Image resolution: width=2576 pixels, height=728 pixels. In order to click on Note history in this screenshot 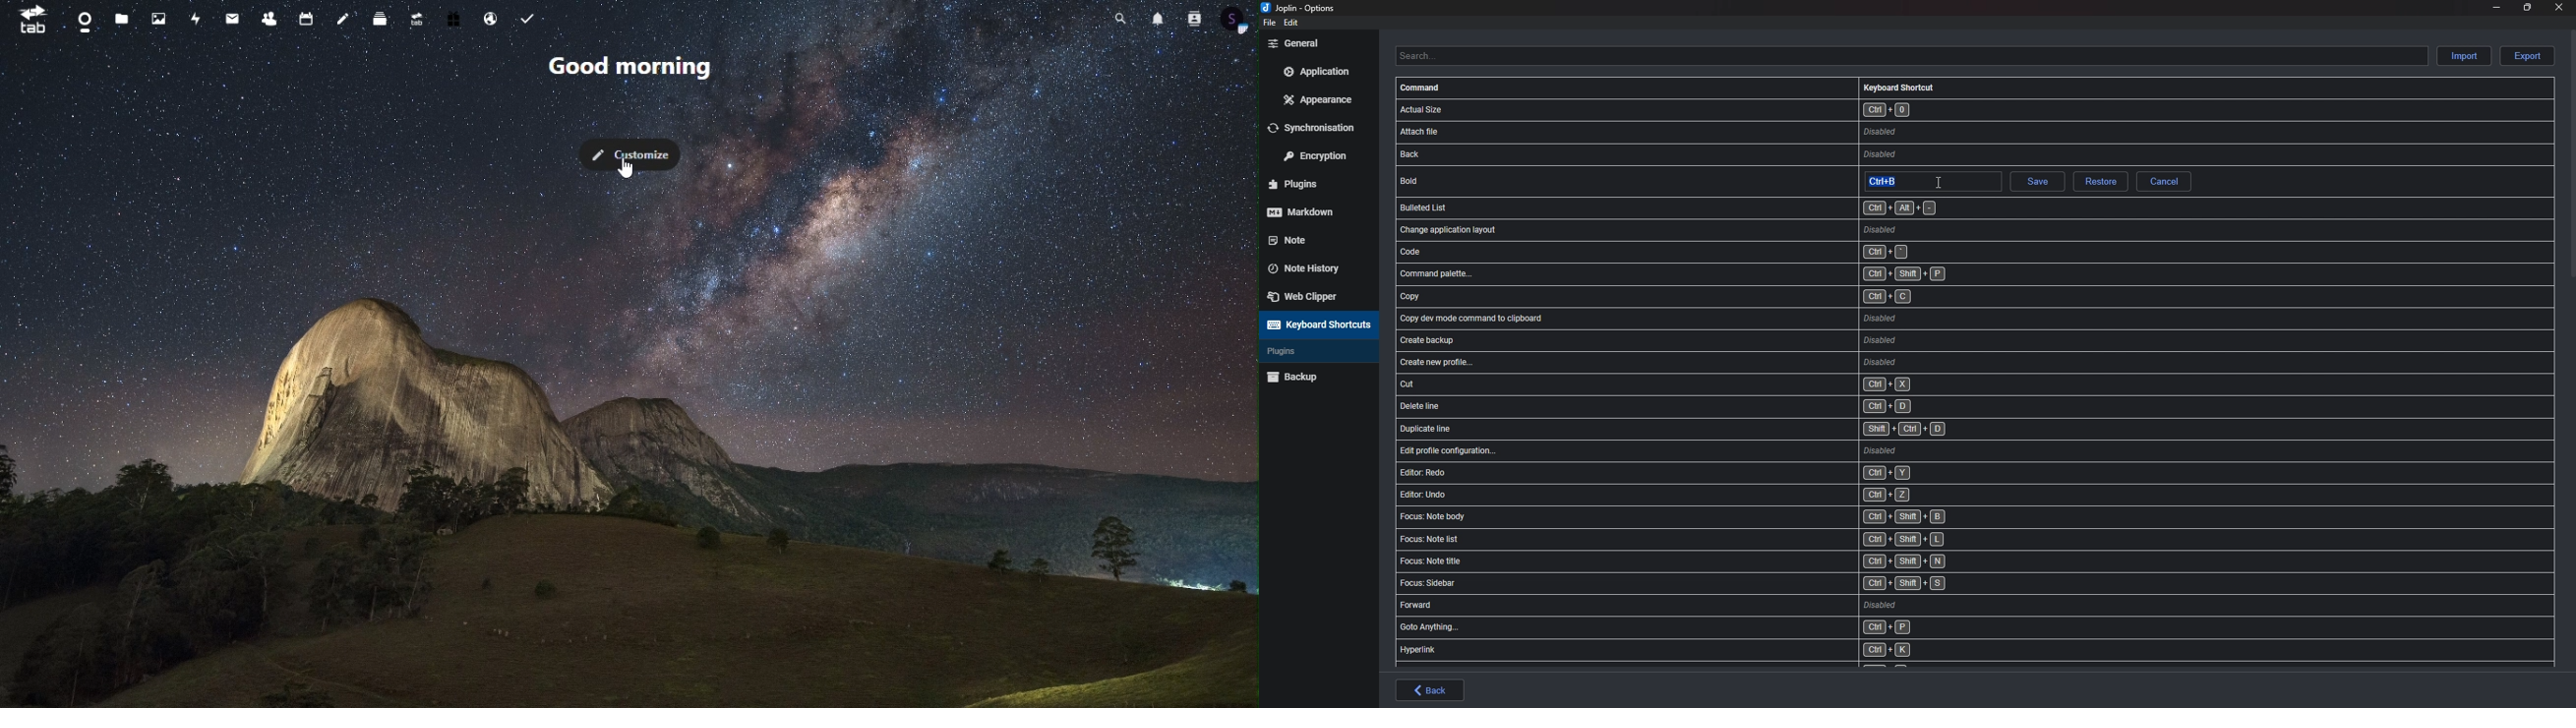, I will do `click(1311, 264)`.